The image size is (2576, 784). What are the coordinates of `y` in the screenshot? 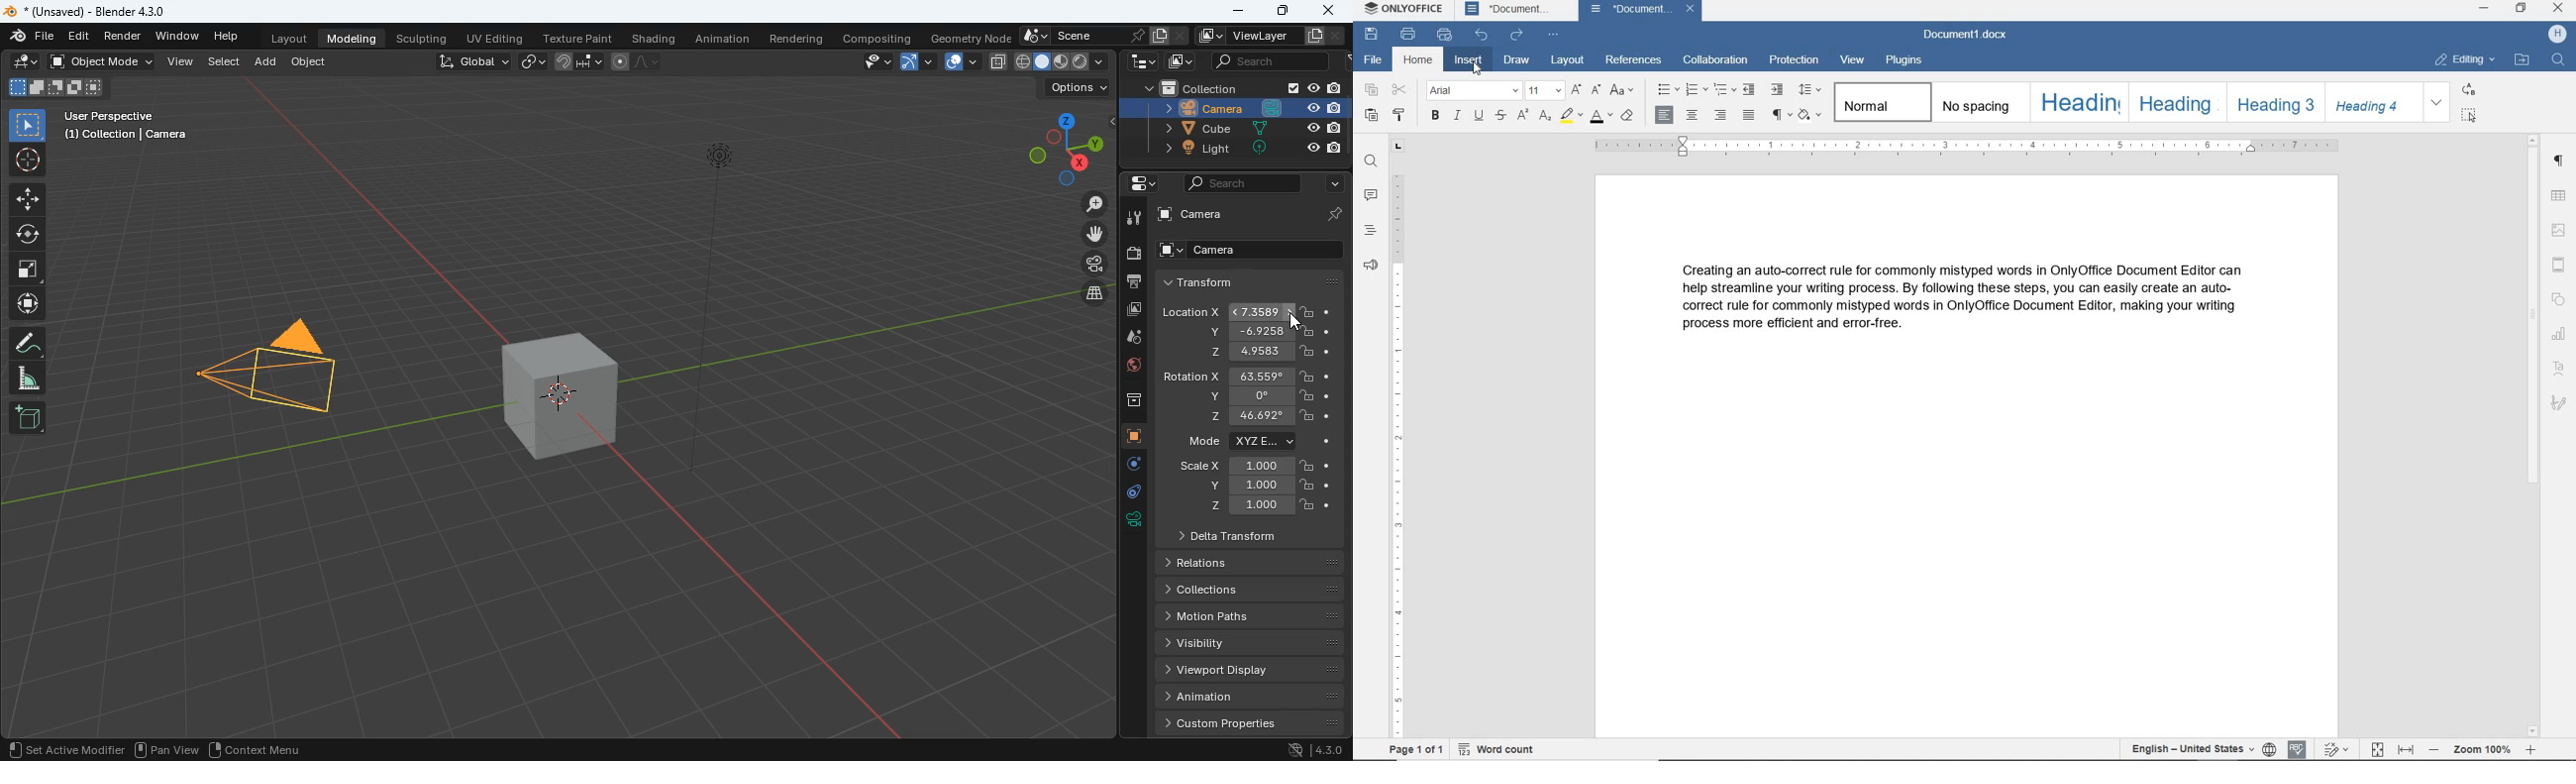 It's located at (1250, 332).